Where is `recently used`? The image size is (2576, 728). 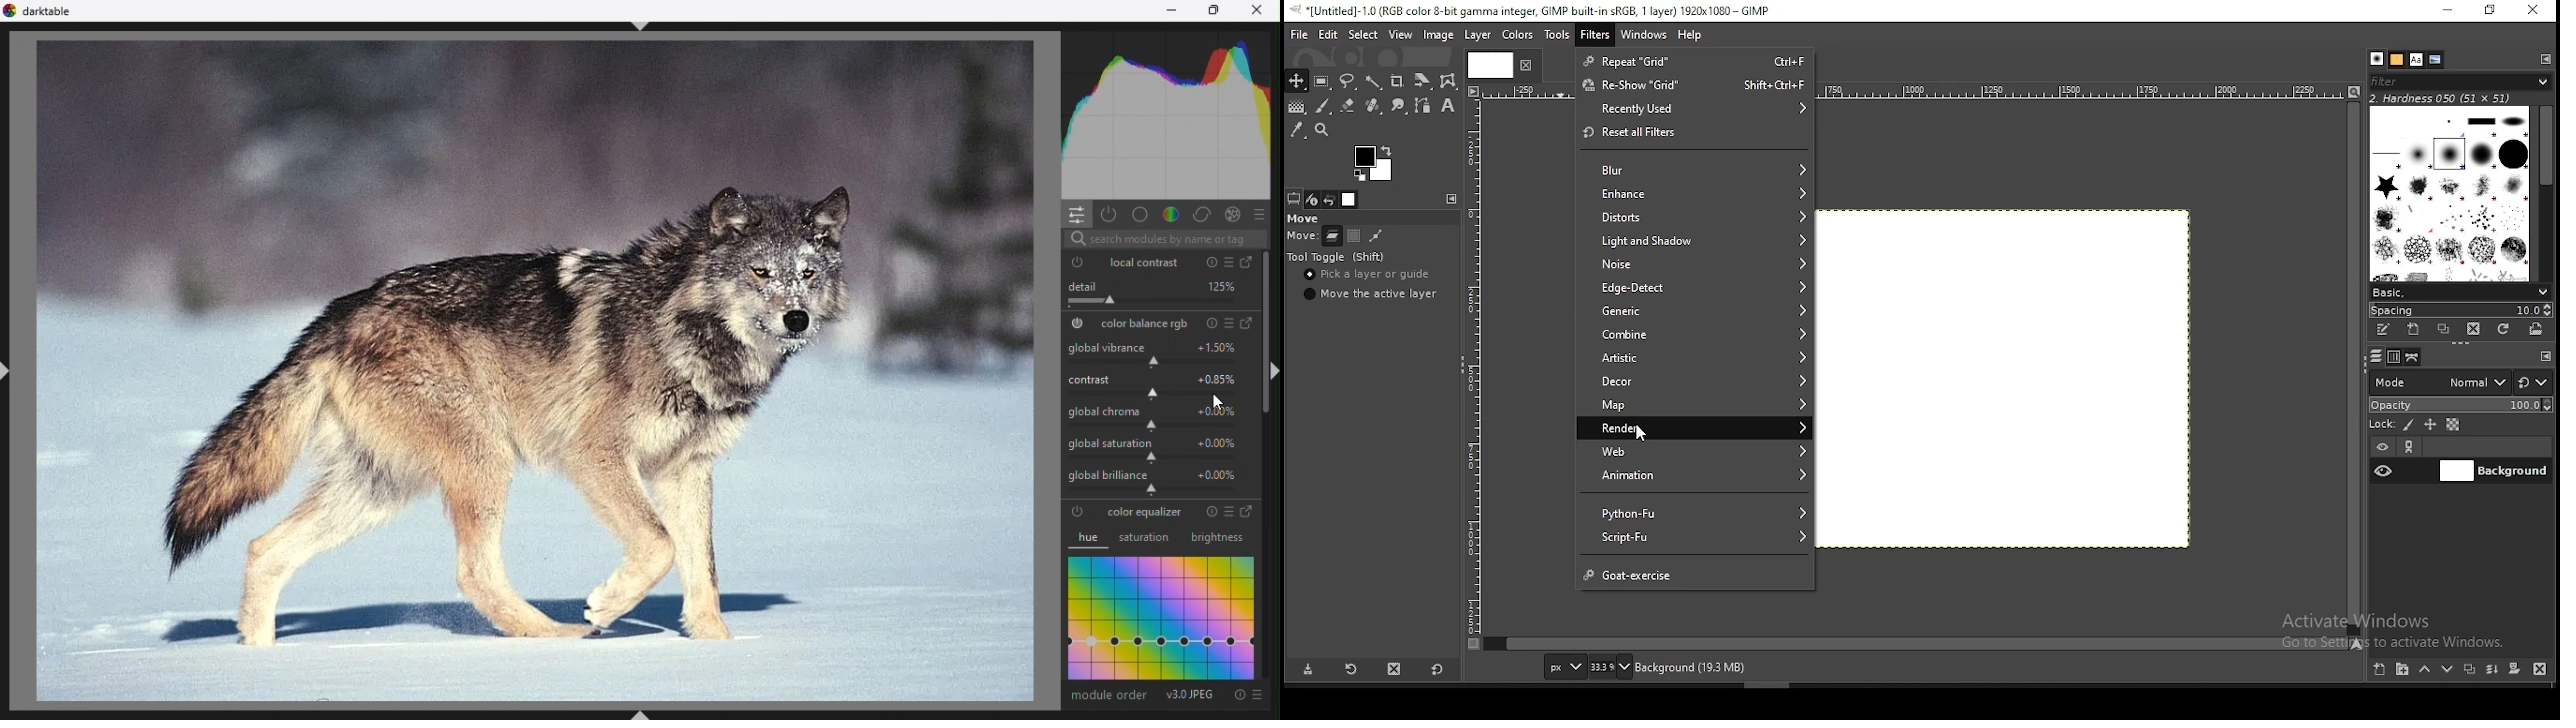 recently used is located at coordinates (1696, 109).